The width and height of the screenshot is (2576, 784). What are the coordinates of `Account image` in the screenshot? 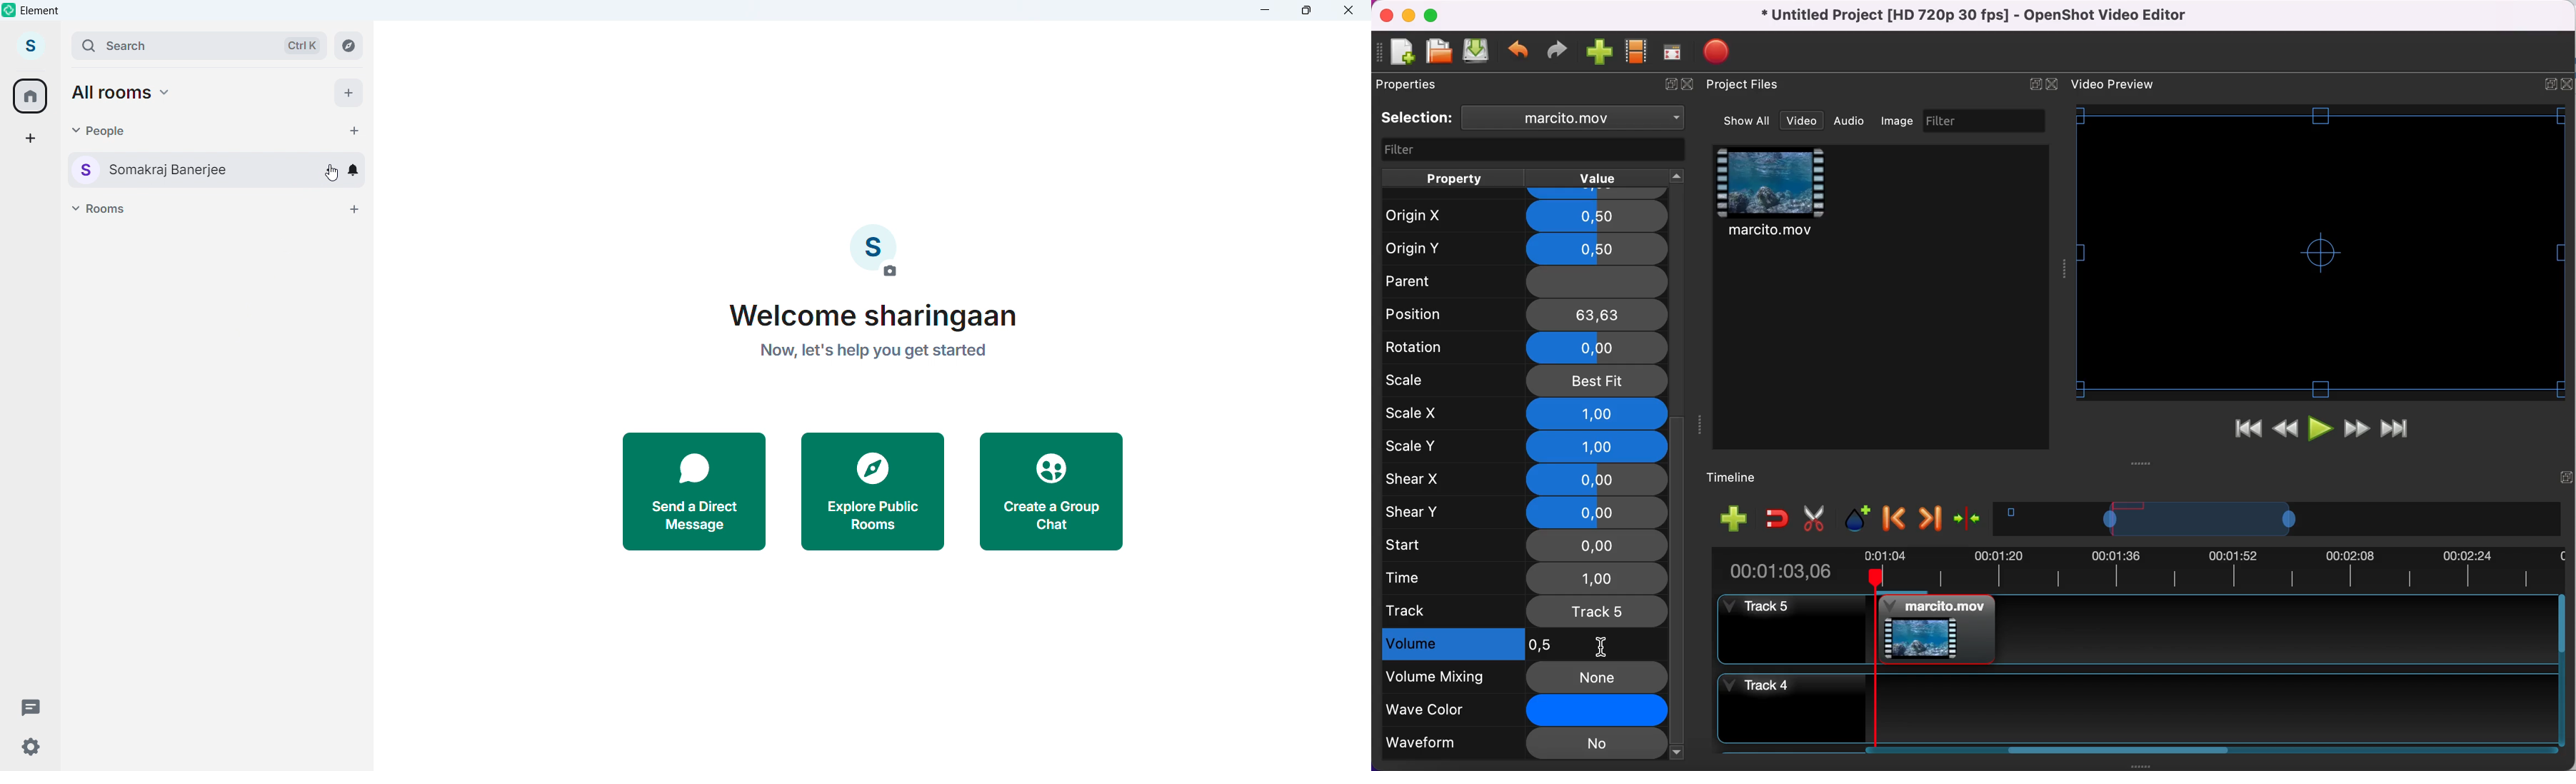 It's located at (874, 251).